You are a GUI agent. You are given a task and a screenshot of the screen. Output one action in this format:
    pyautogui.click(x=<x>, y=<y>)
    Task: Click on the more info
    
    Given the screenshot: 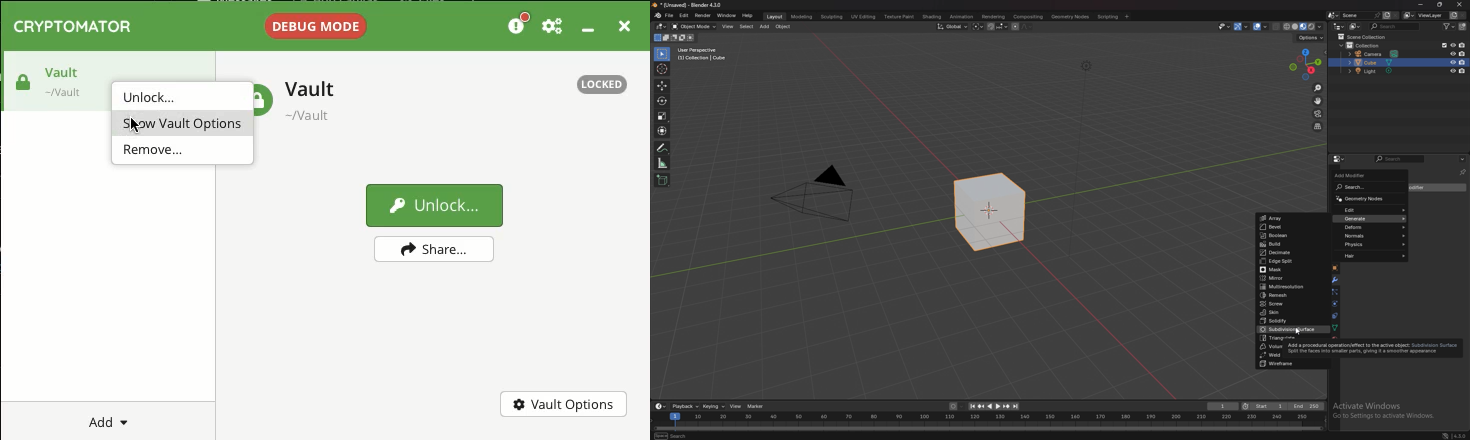 What is the action you would take?
    pyautogui.click(x=520, y=23)
    